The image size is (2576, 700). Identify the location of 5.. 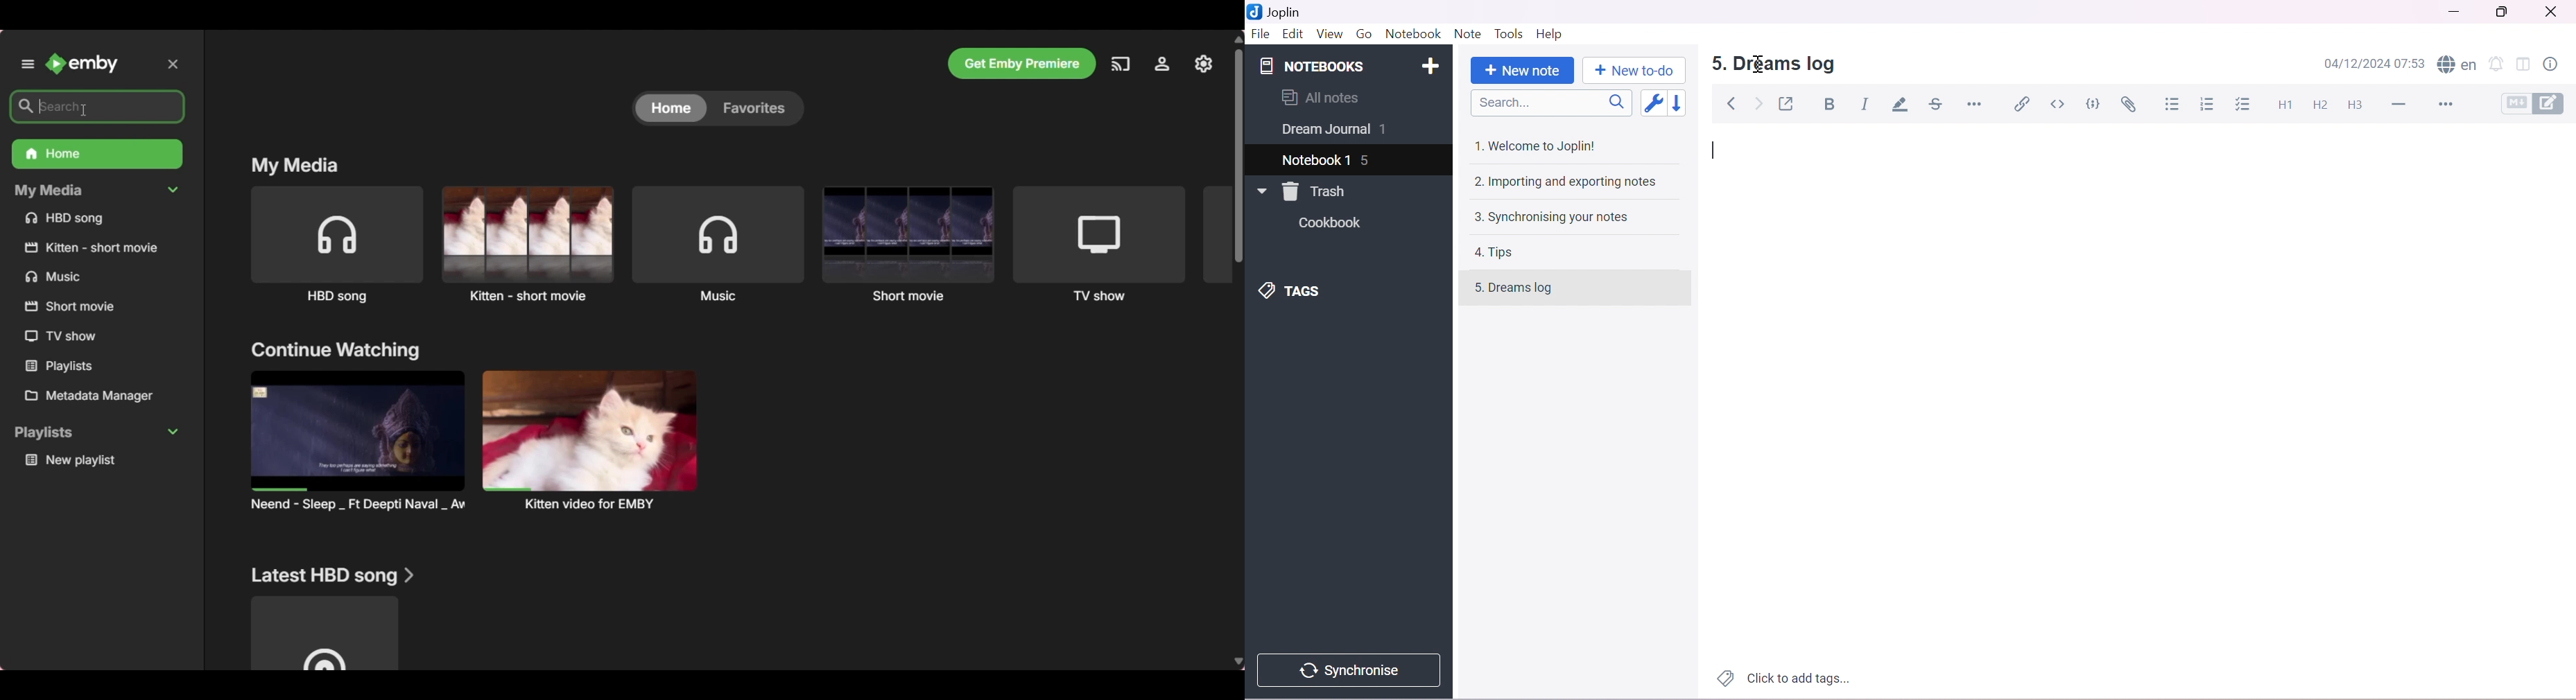
(1715, 63).